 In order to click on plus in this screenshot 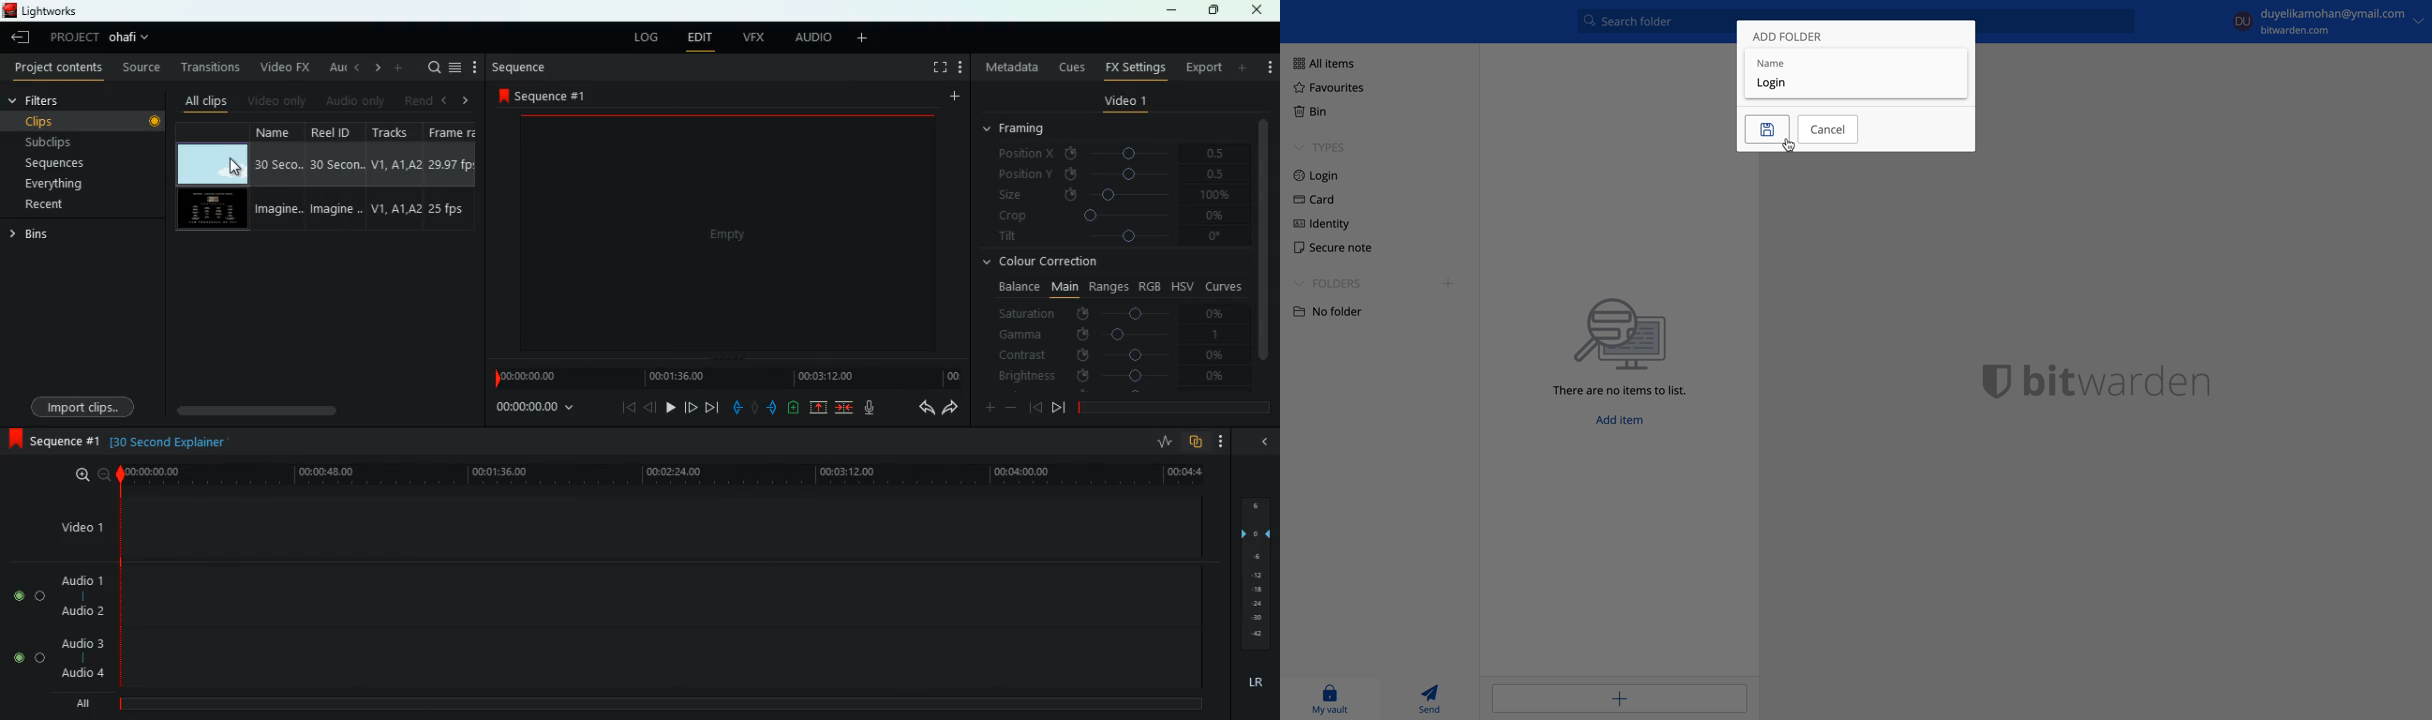, I will do `click(987, 409)`.